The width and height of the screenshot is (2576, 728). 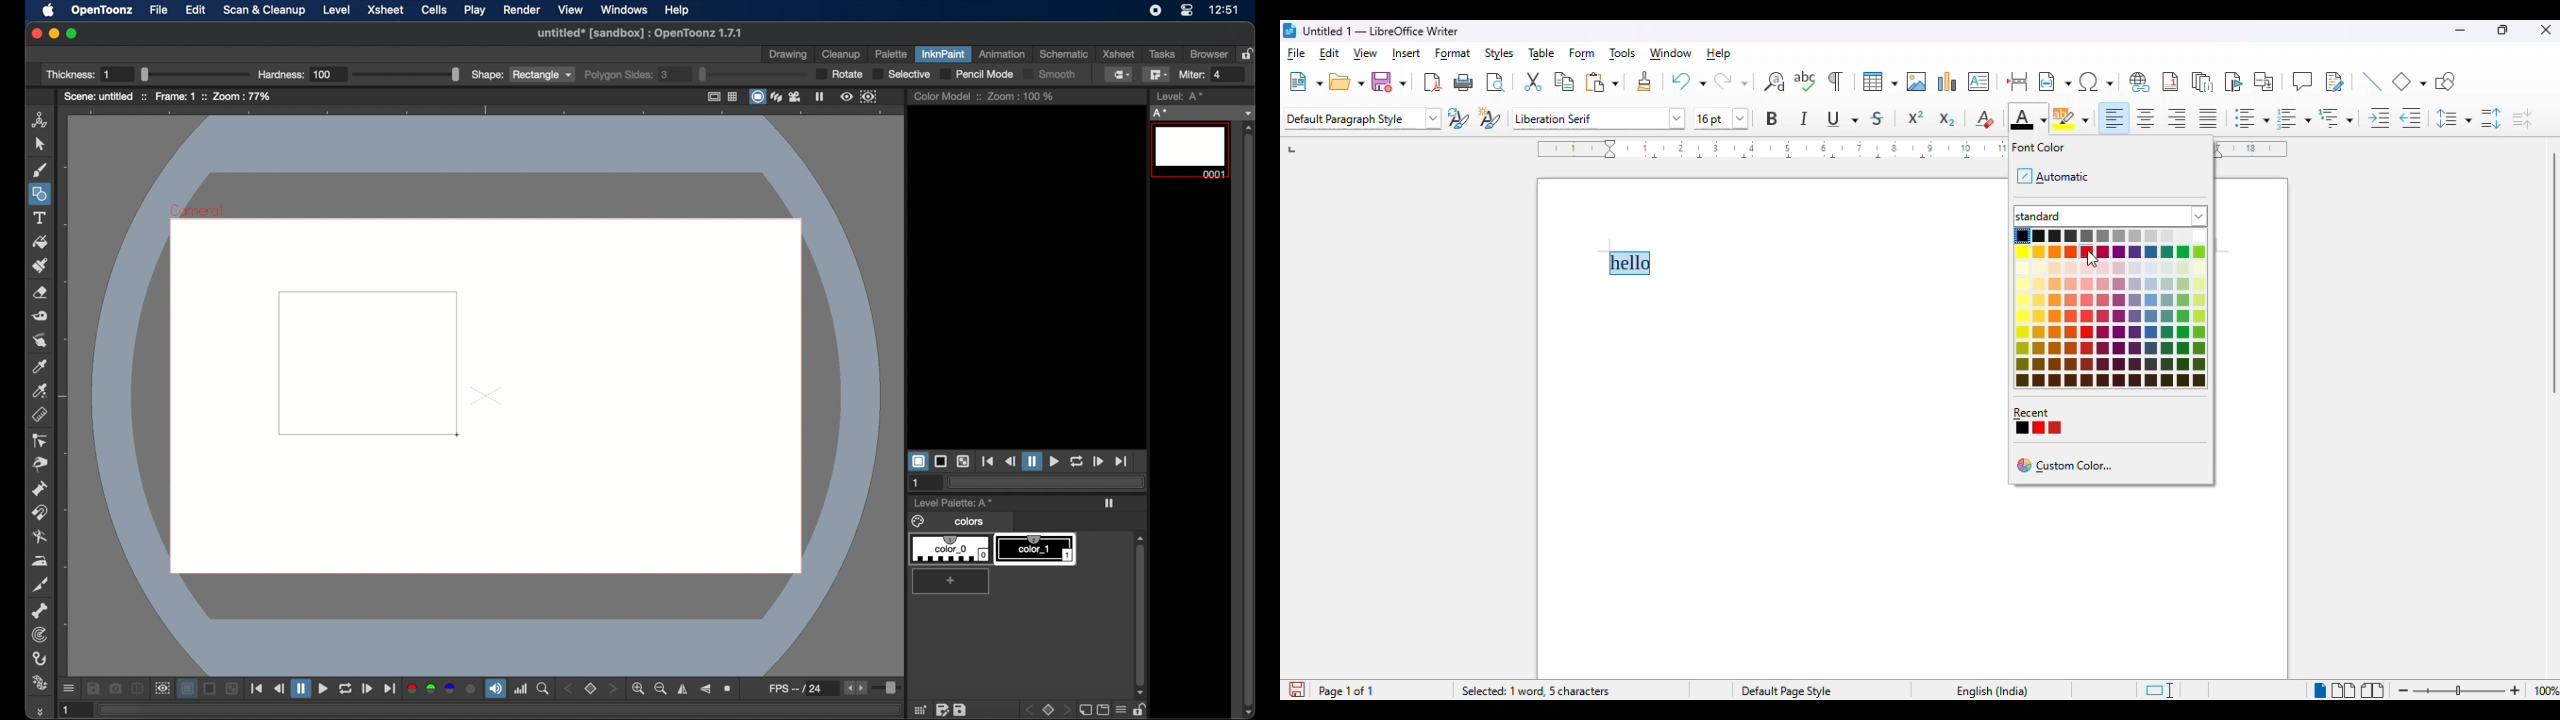 What do you see at coordinates (1645, 82) in the screenshot?
I see `clone formatting` at bounding box center [1645, 82].